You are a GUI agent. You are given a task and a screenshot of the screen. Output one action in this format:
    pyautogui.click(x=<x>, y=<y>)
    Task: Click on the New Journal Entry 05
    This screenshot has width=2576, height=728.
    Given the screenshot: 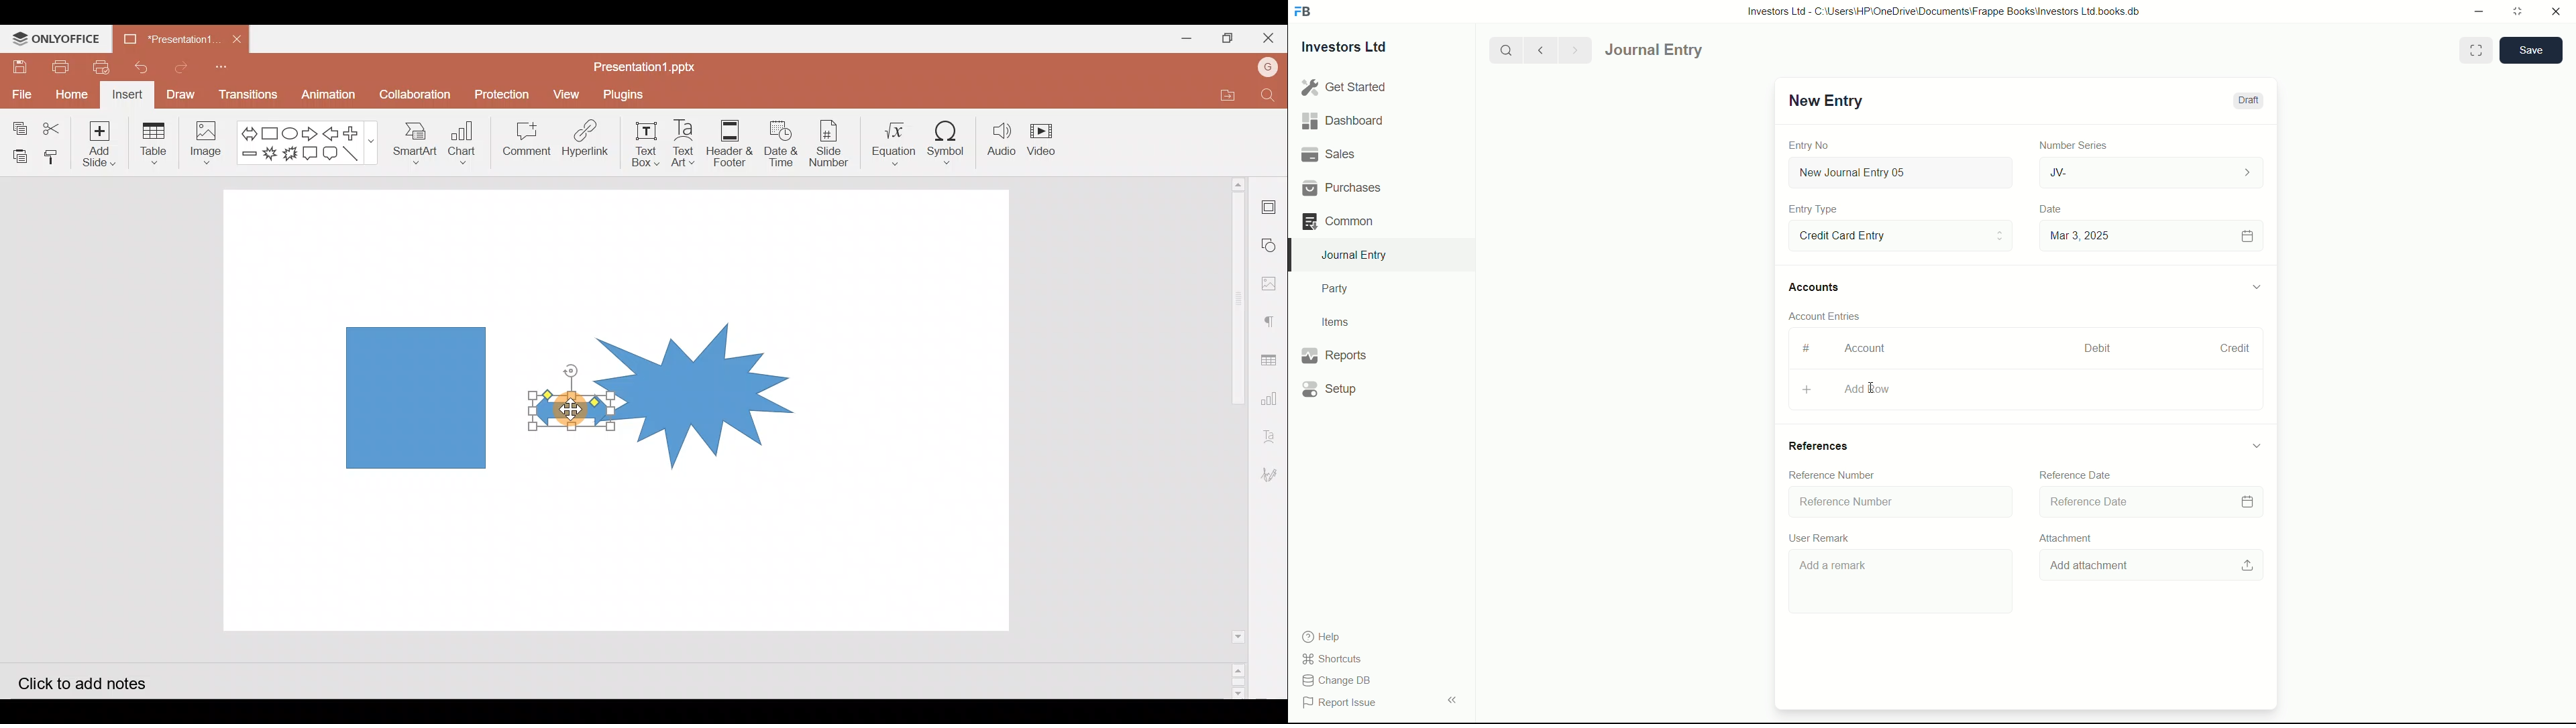 What is the action you would take?
    pyautogui.click(x=1902, y=173)
    